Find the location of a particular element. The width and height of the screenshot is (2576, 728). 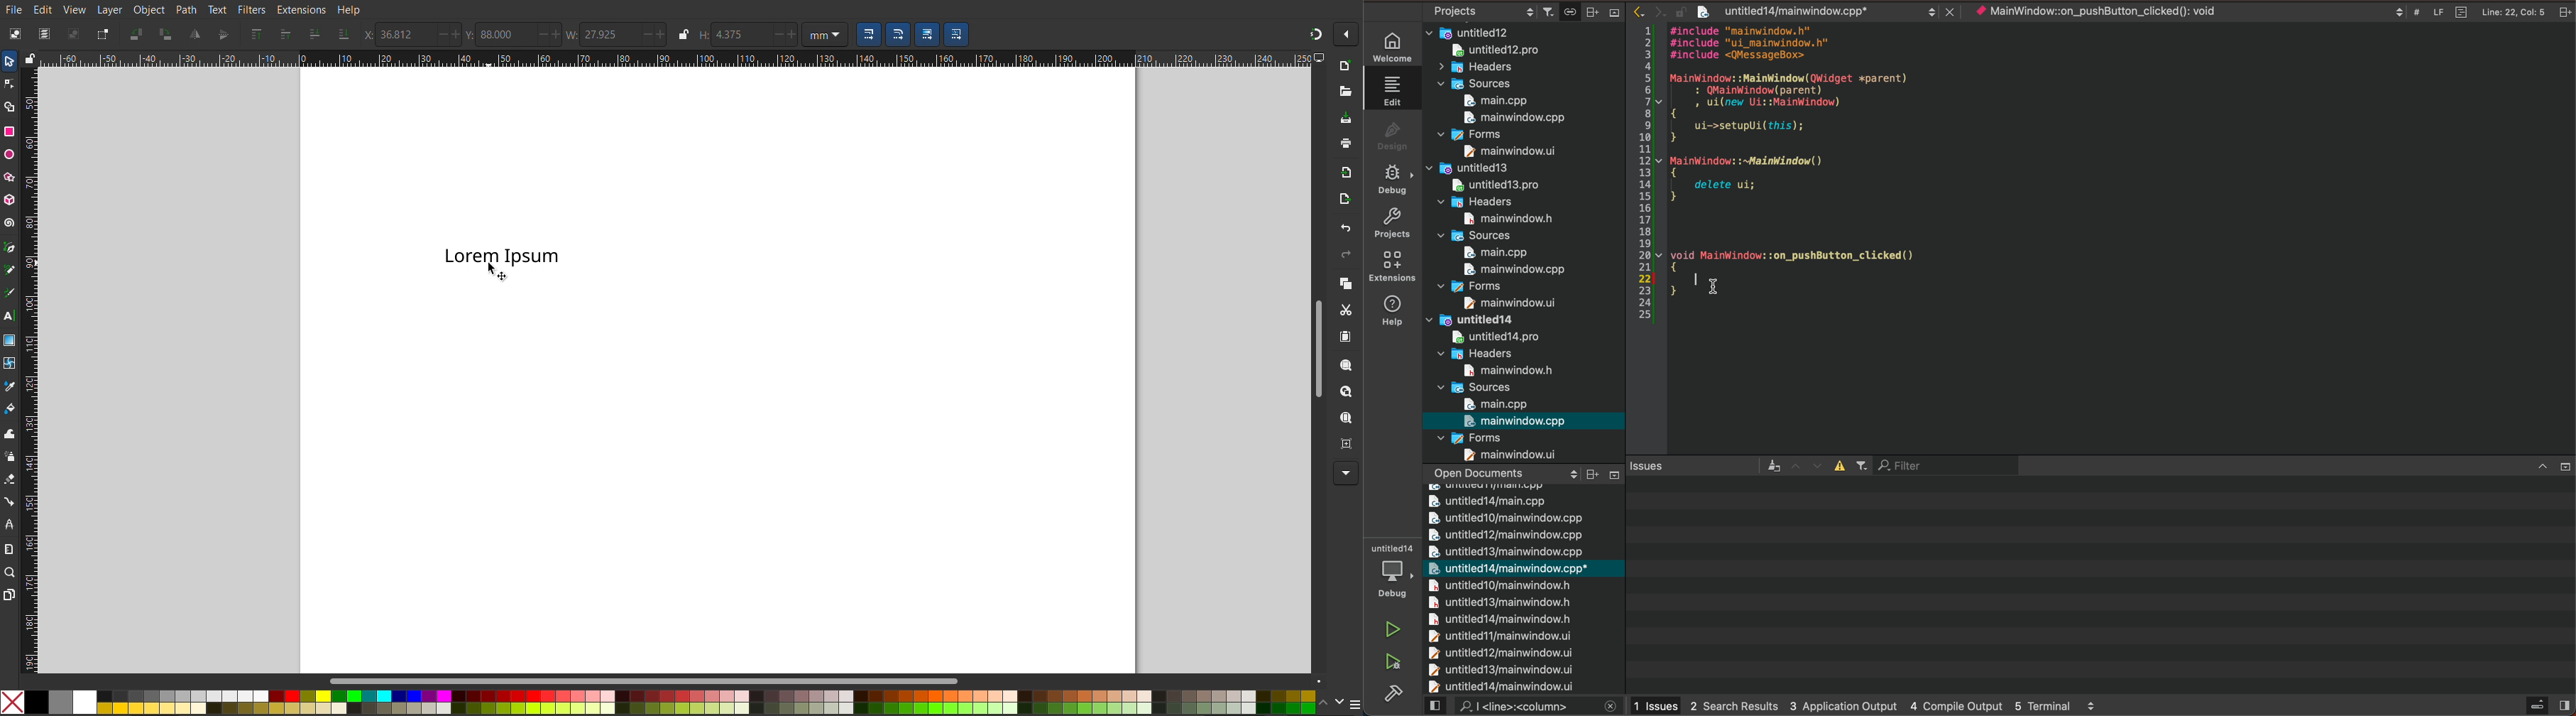

Layer is located at coordinates (107, 9).